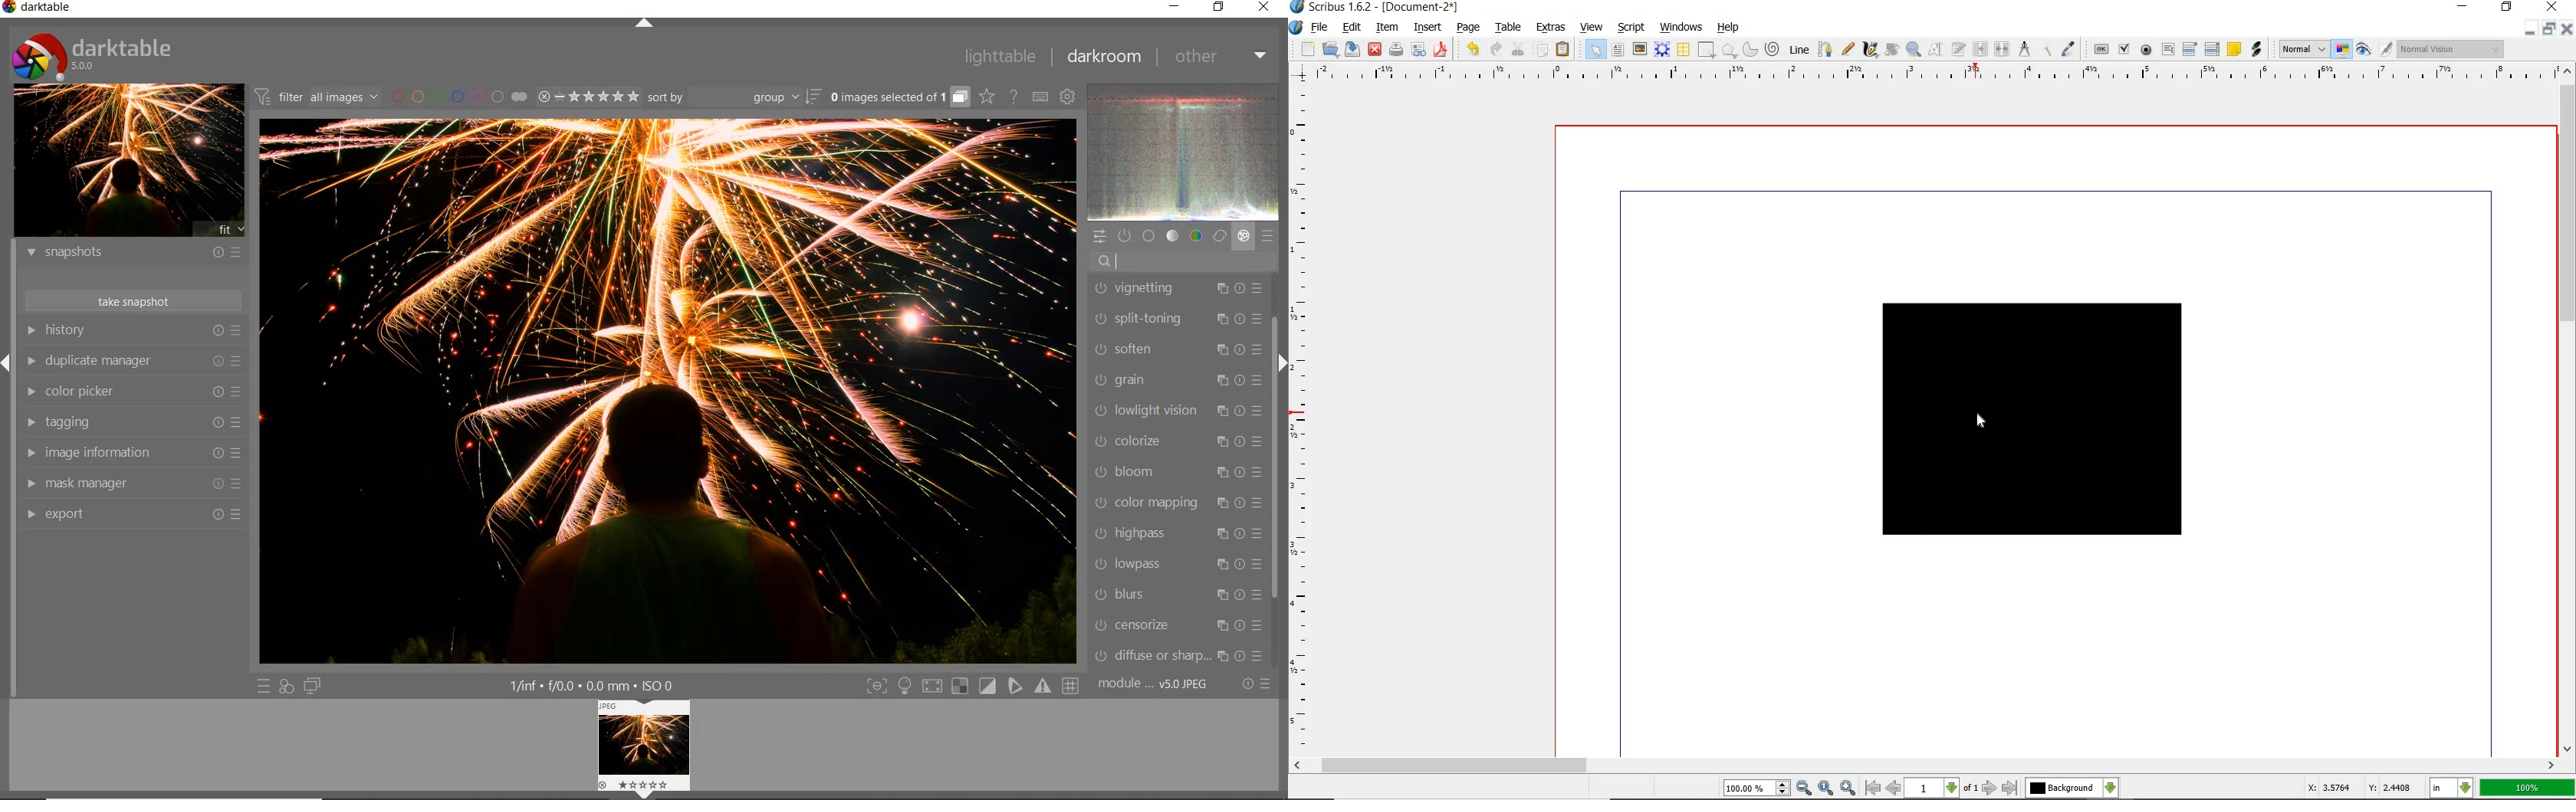 The image size is (2576, 812). Describe the element at coordinates (1066, 97) in the screenshot. I see `show global preferences` at that location.